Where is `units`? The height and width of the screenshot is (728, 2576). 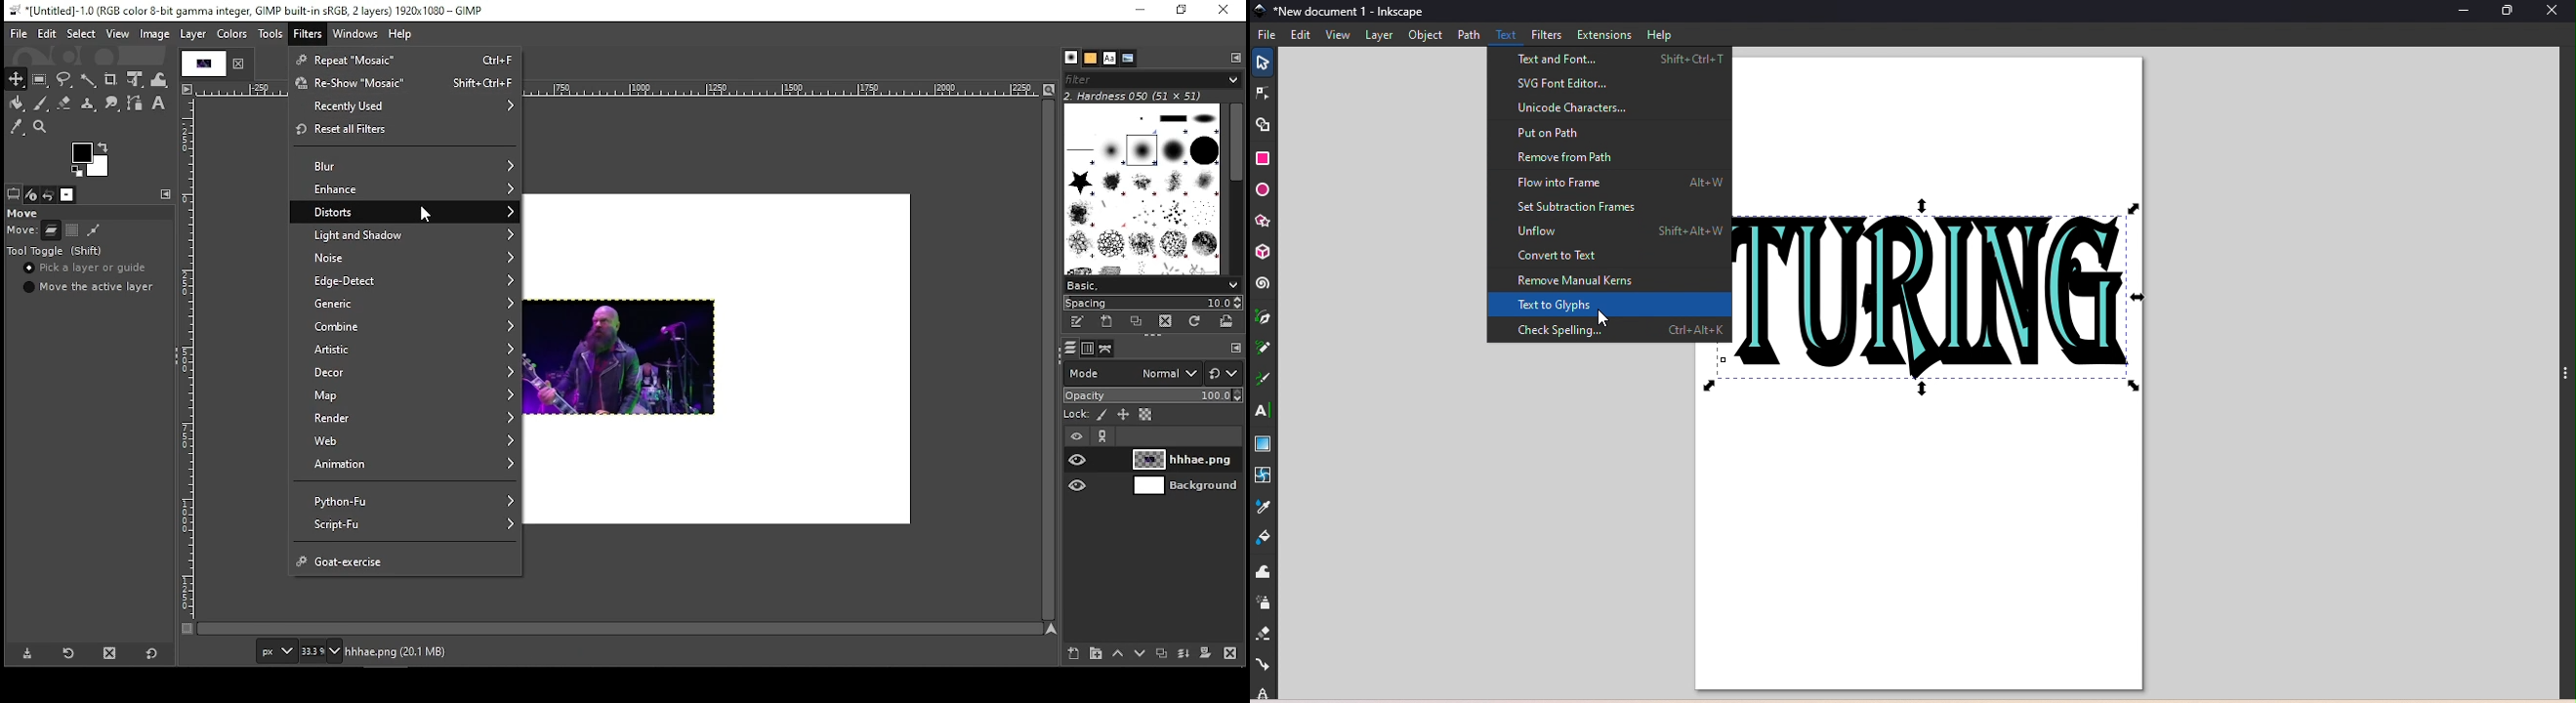 units is located at coordinates (278, 649).